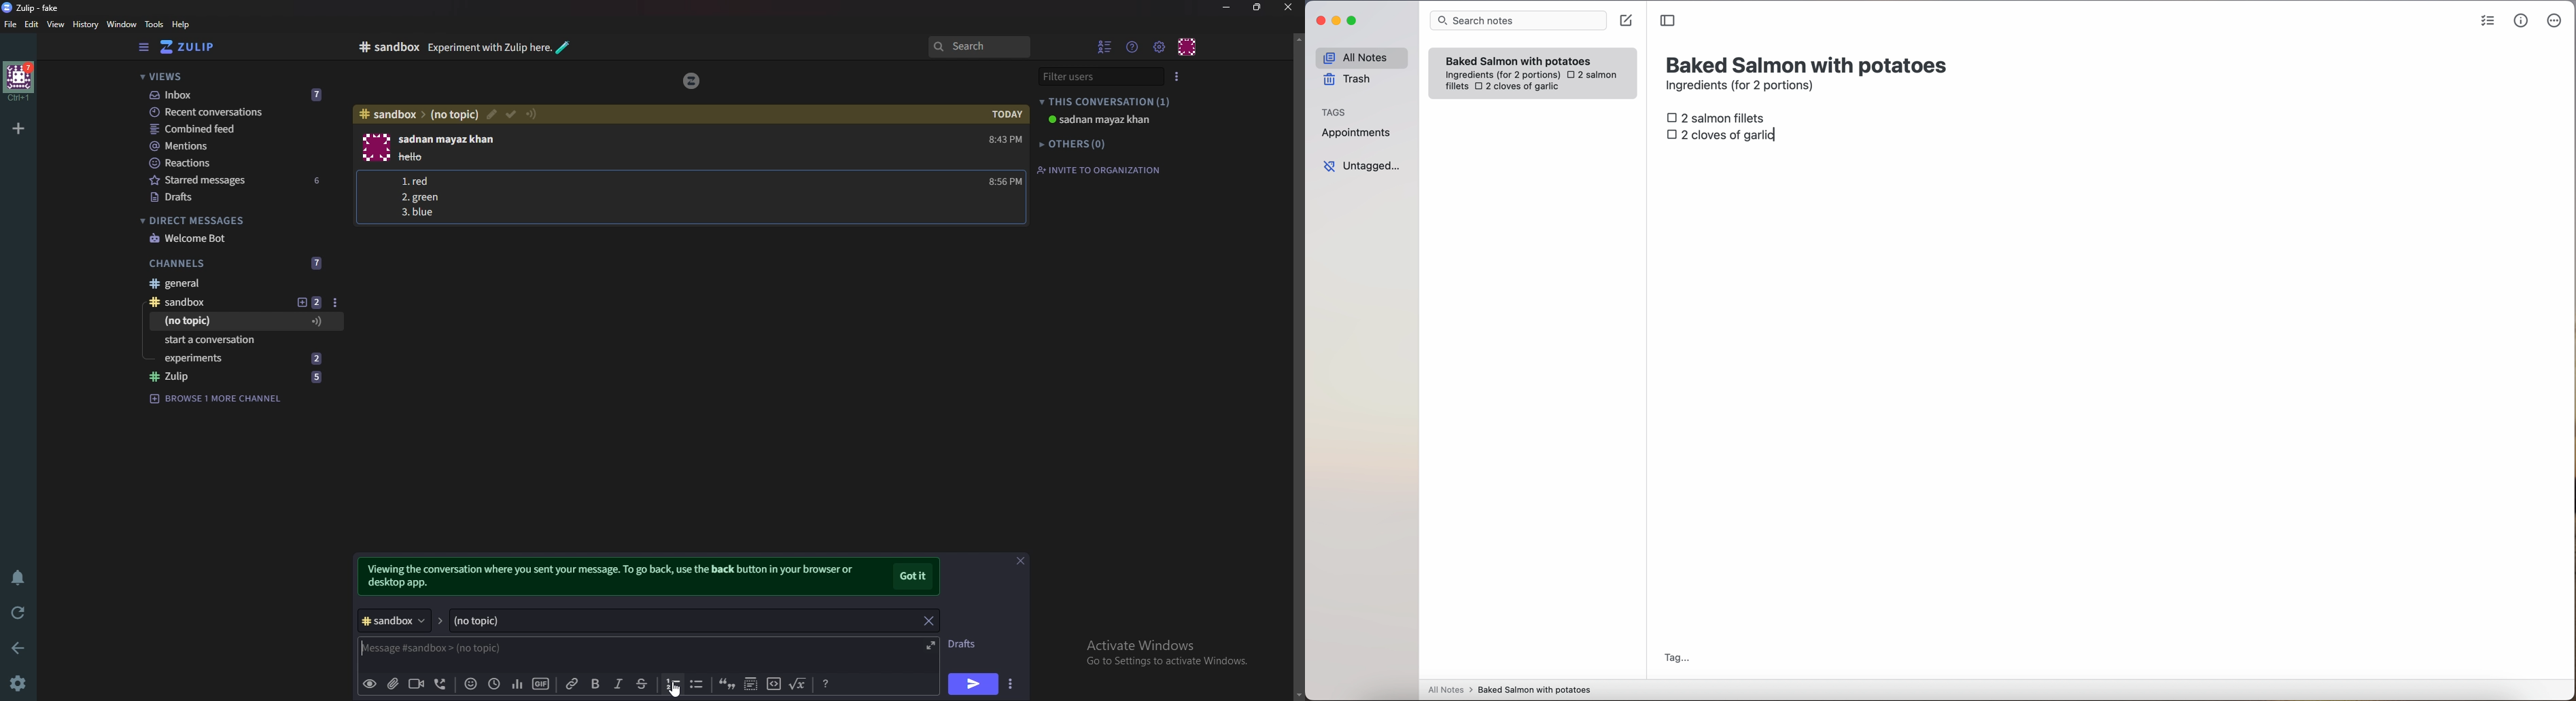  I want to click on search bar, so click(1517, 22).